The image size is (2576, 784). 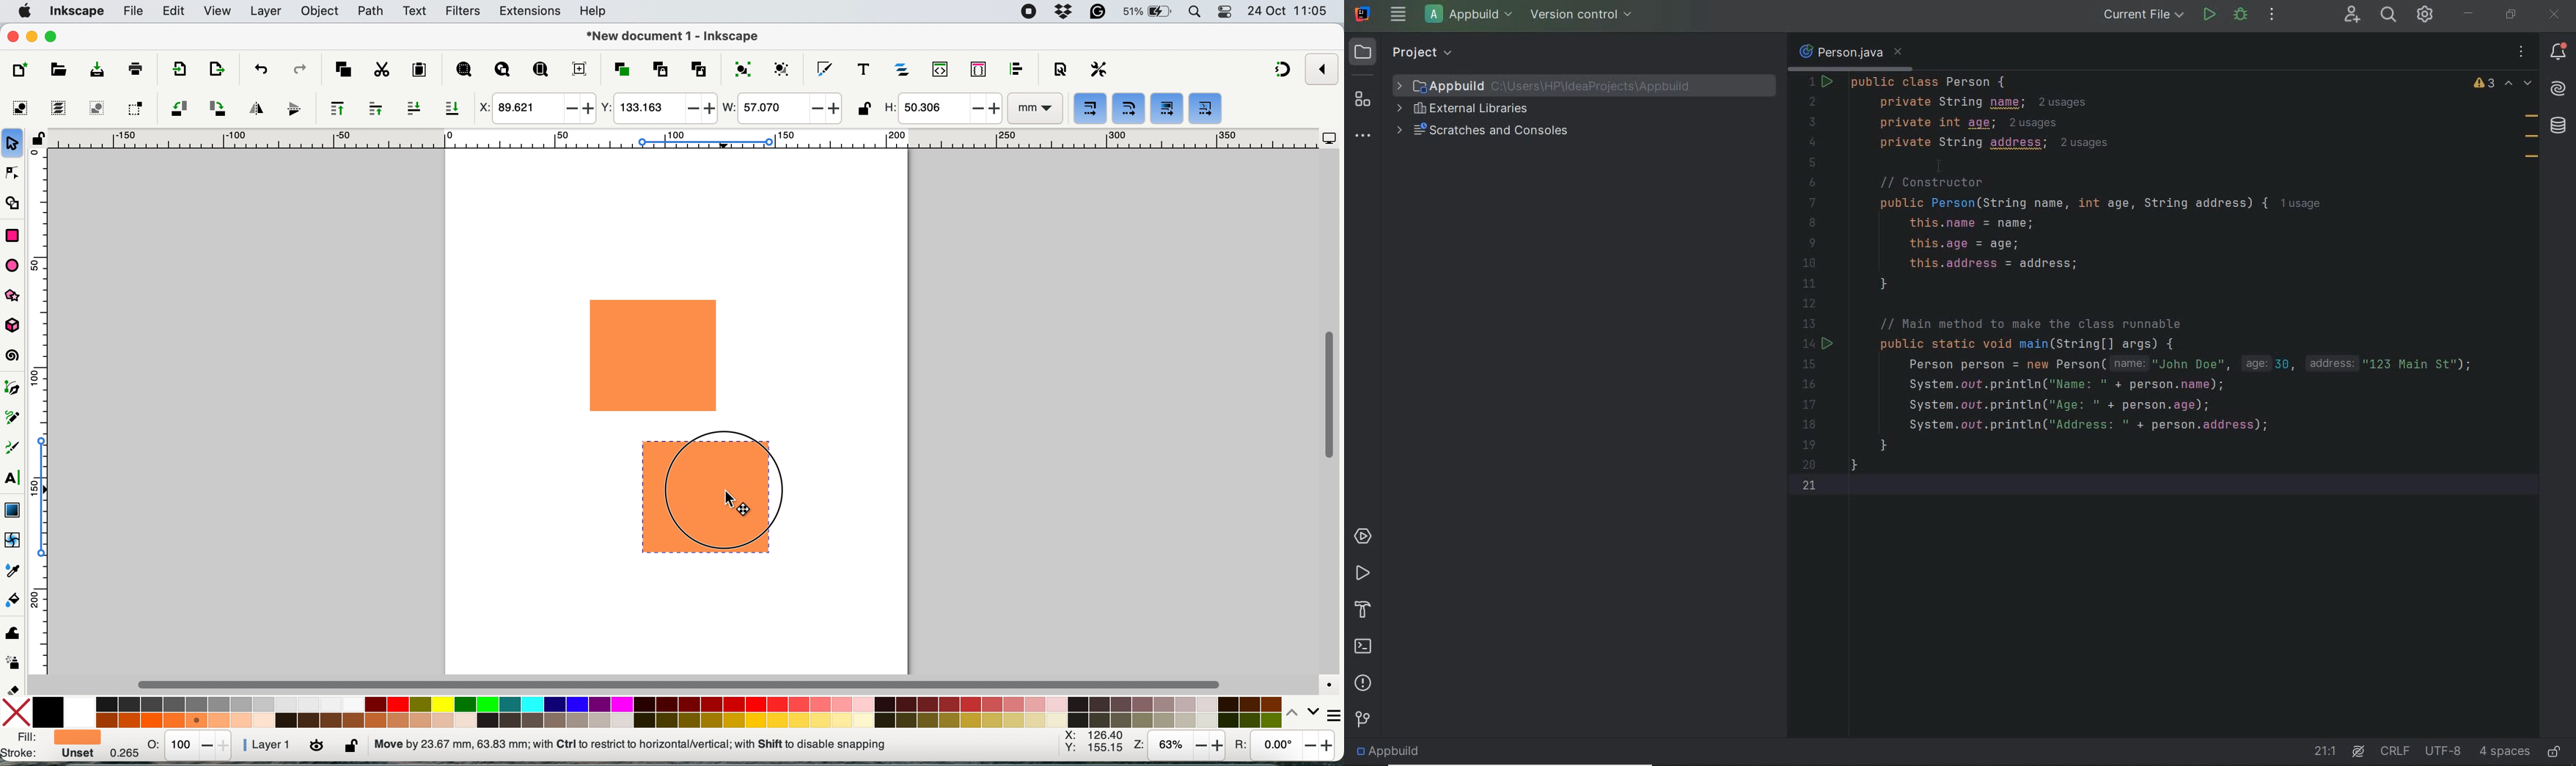 What do you see at coordinates (333, 108) in the screenshot?
I see `raise selection to top` at bounding box center [333, 108].